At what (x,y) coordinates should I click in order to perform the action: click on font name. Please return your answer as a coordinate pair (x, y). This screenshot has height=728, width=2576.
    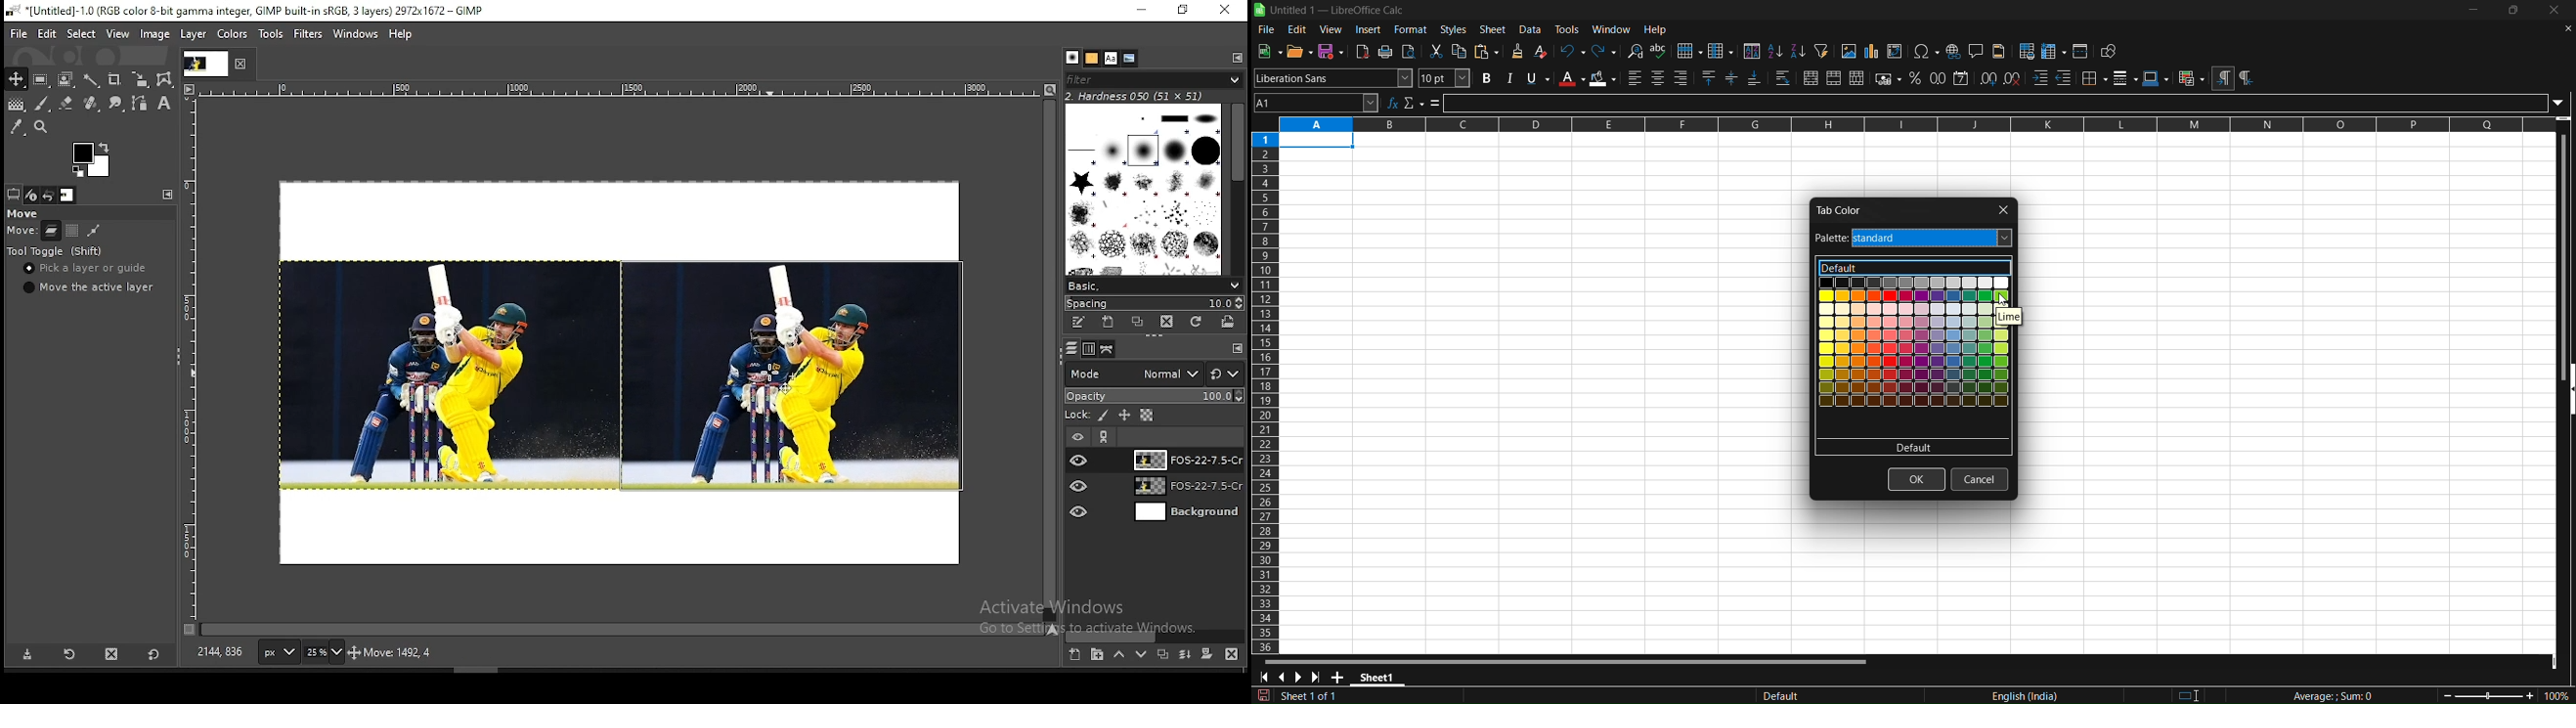
    Looking at the image, I should click on (1333, 77).